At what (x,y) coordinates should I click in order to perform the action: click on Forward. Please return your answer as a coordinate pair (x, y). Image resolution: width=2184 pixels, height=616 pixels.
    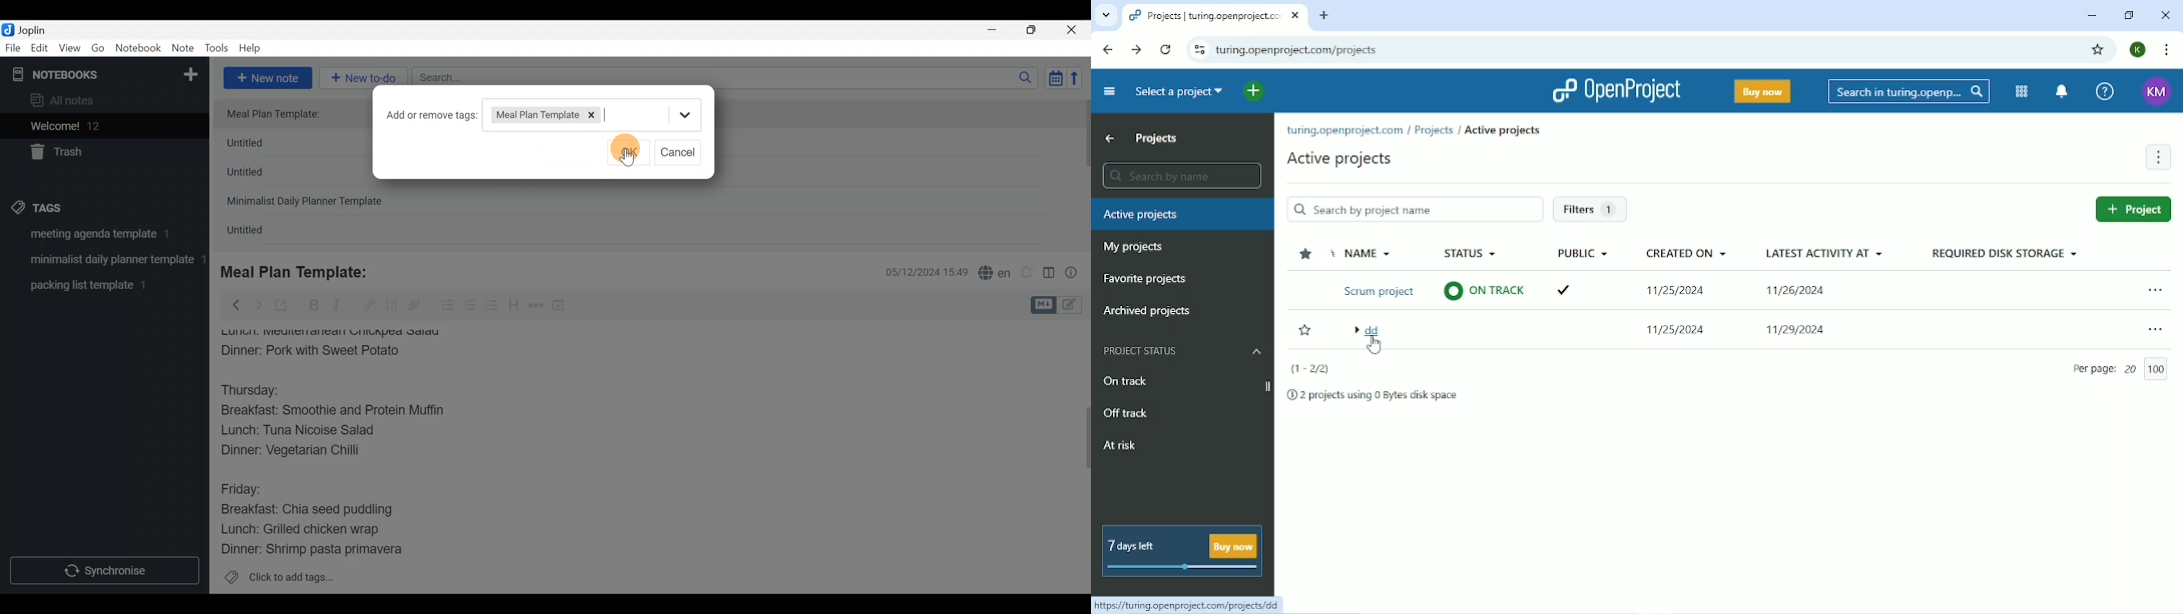
    Looking at the image, I should click on (258, 305).